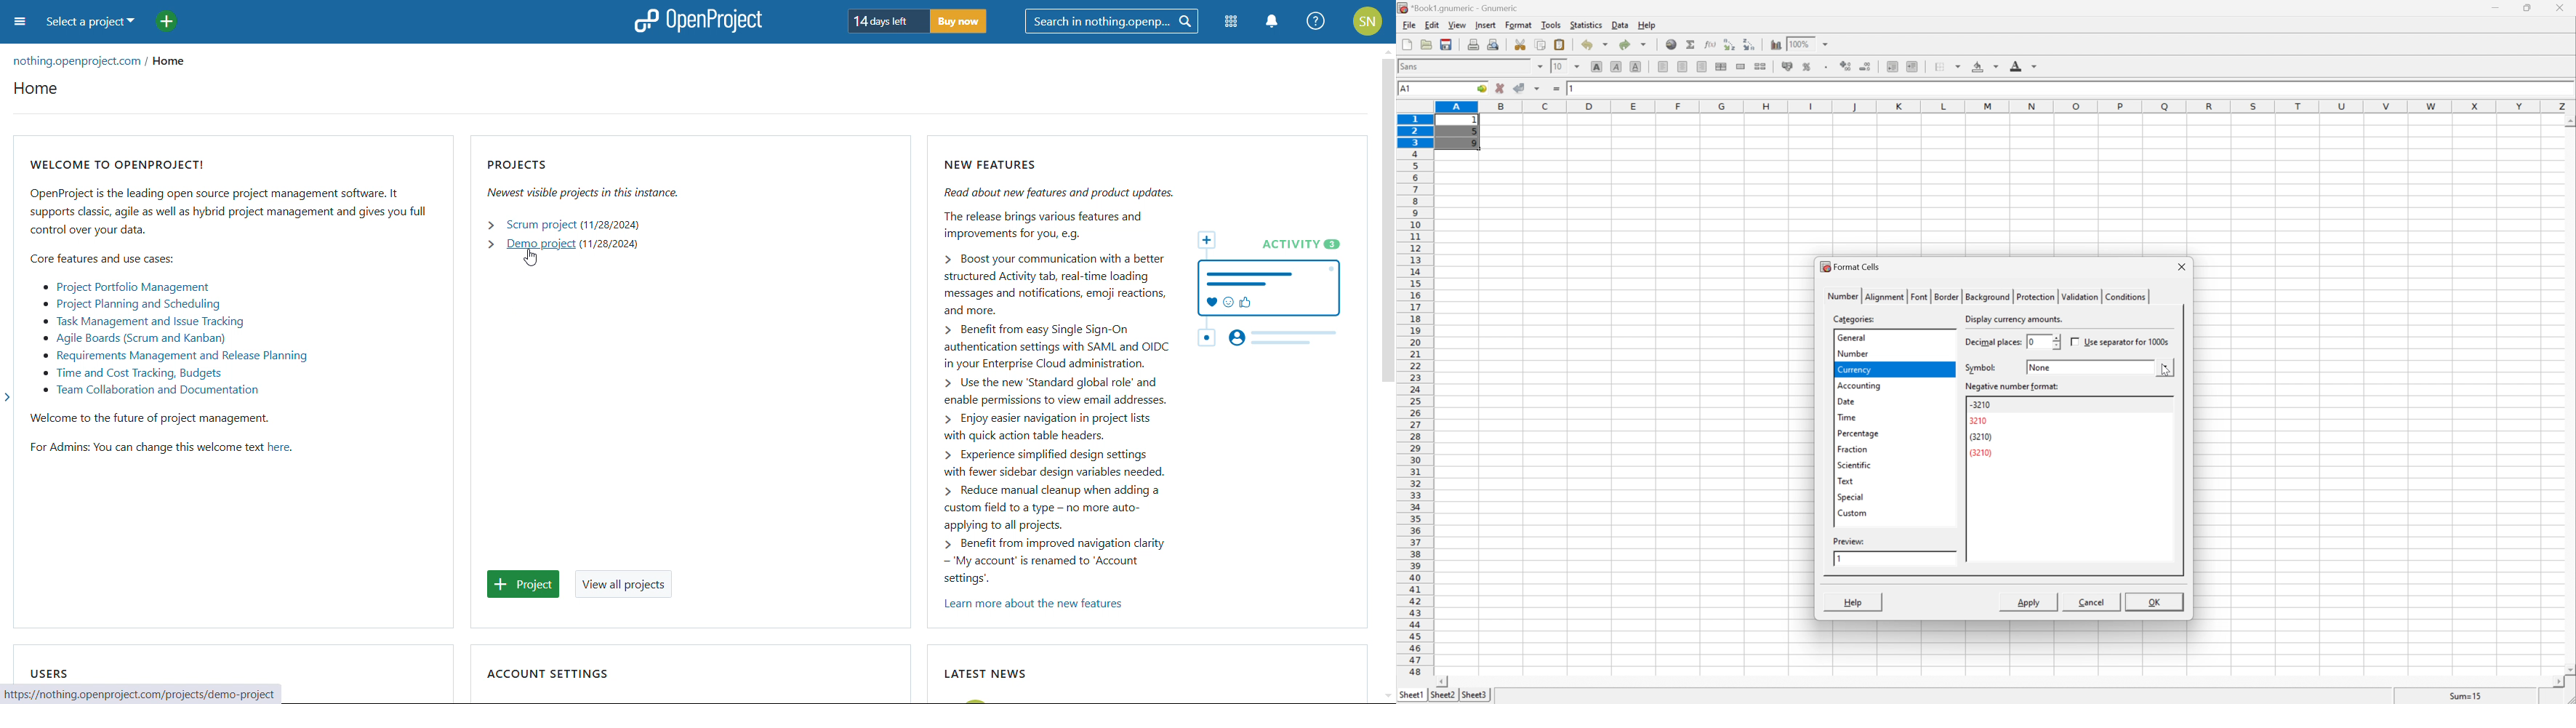 The image size is (2576, 728). Describe the element at coordinates (1520, 24) in the screenshot. I see `format` at that location.